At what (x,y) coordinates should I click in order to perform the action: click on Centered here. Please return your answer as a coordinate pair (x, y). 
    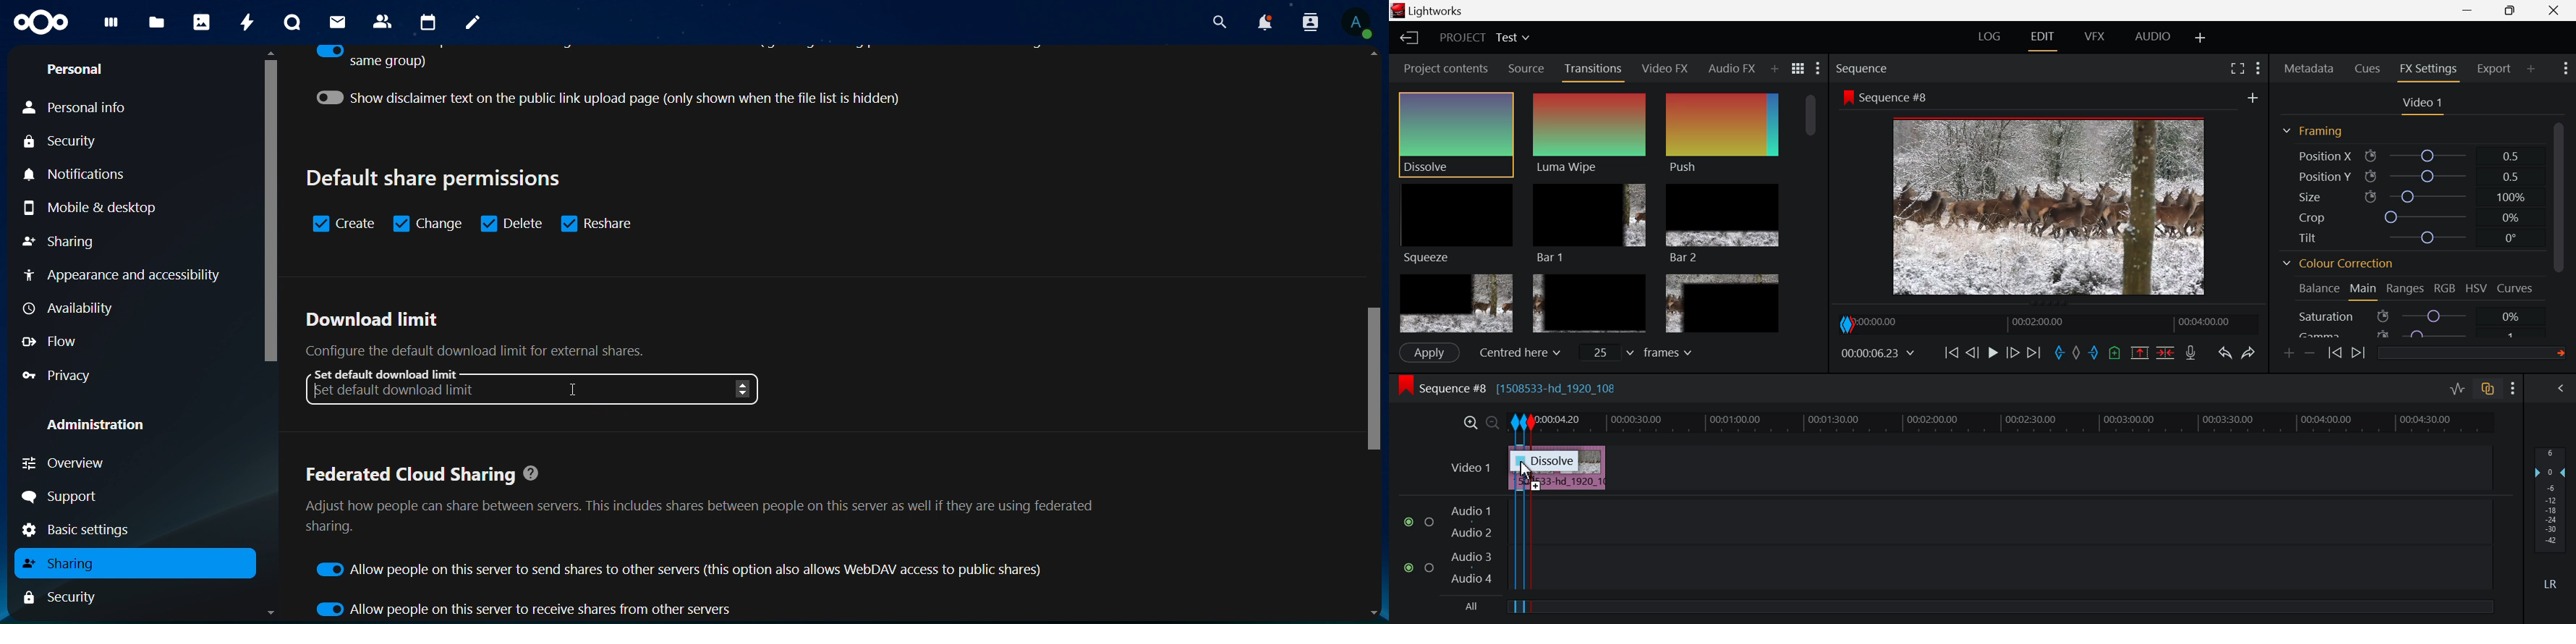
    Looking at the image, I should click on (1516, 353).